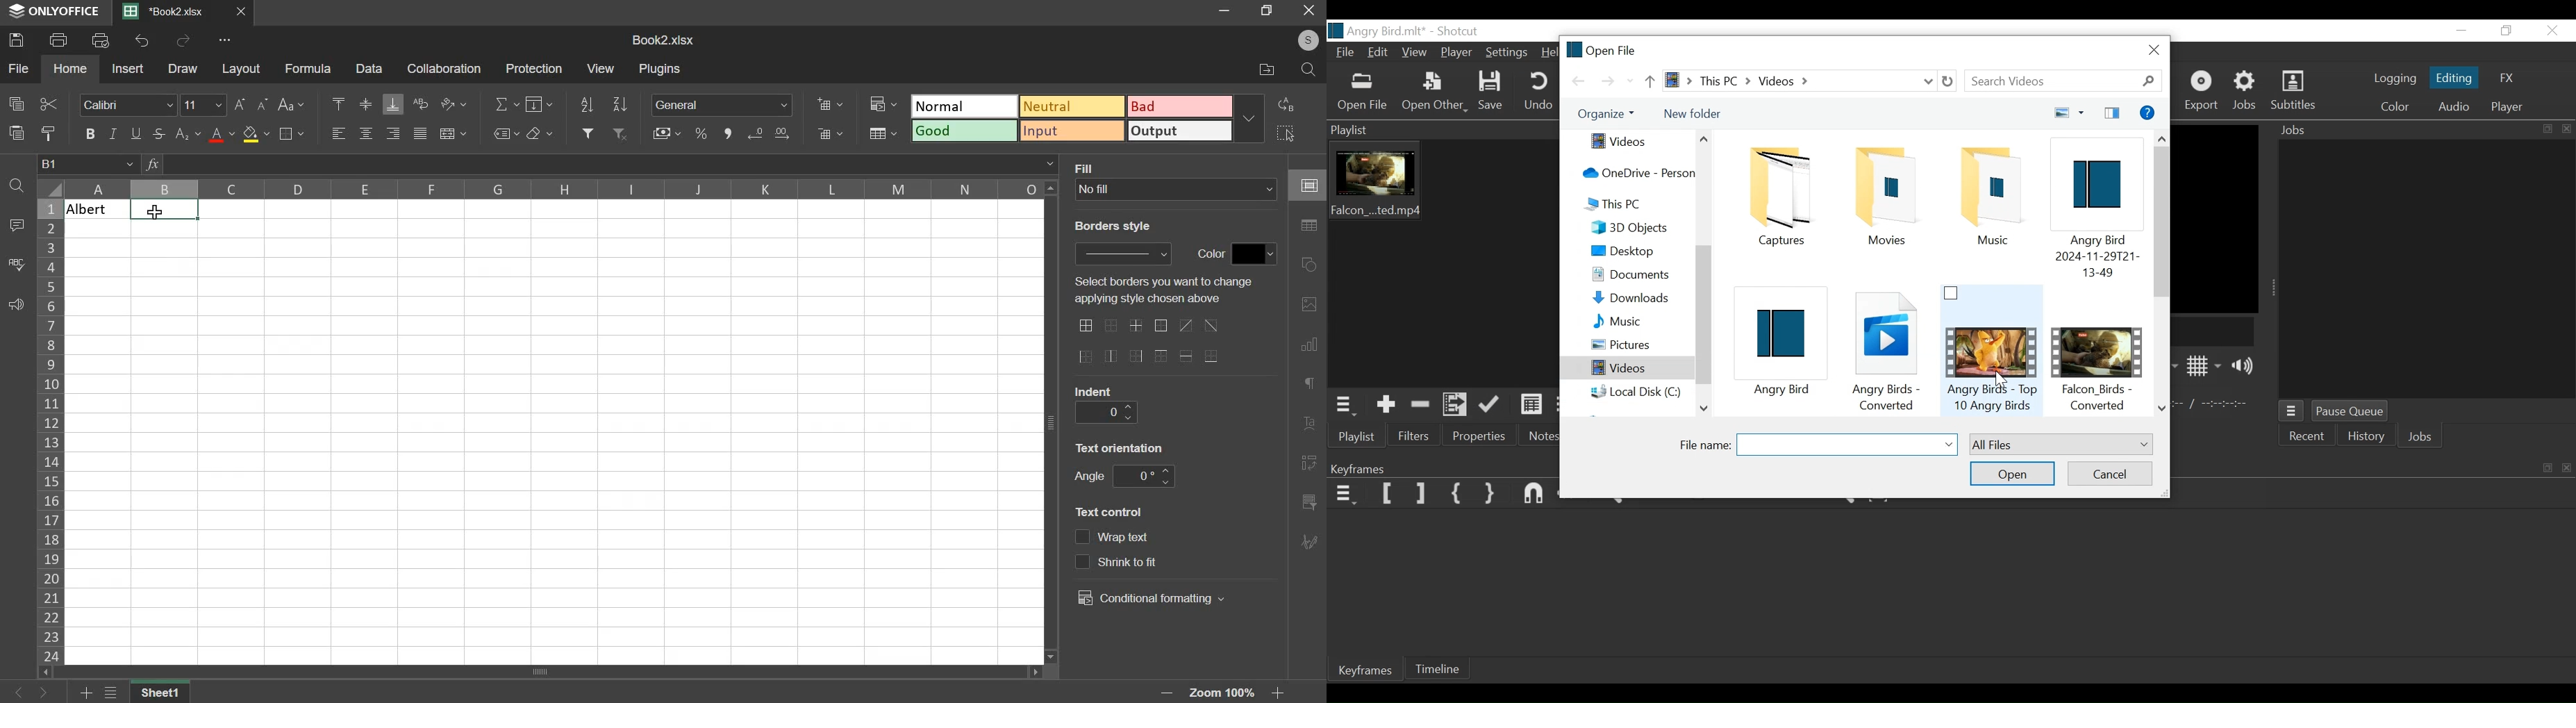 The image size is (2576, 728). What do you see at coordinates (1312, 302) in the screenshot?
I see `image settings` at bounding box center [1312, 302].